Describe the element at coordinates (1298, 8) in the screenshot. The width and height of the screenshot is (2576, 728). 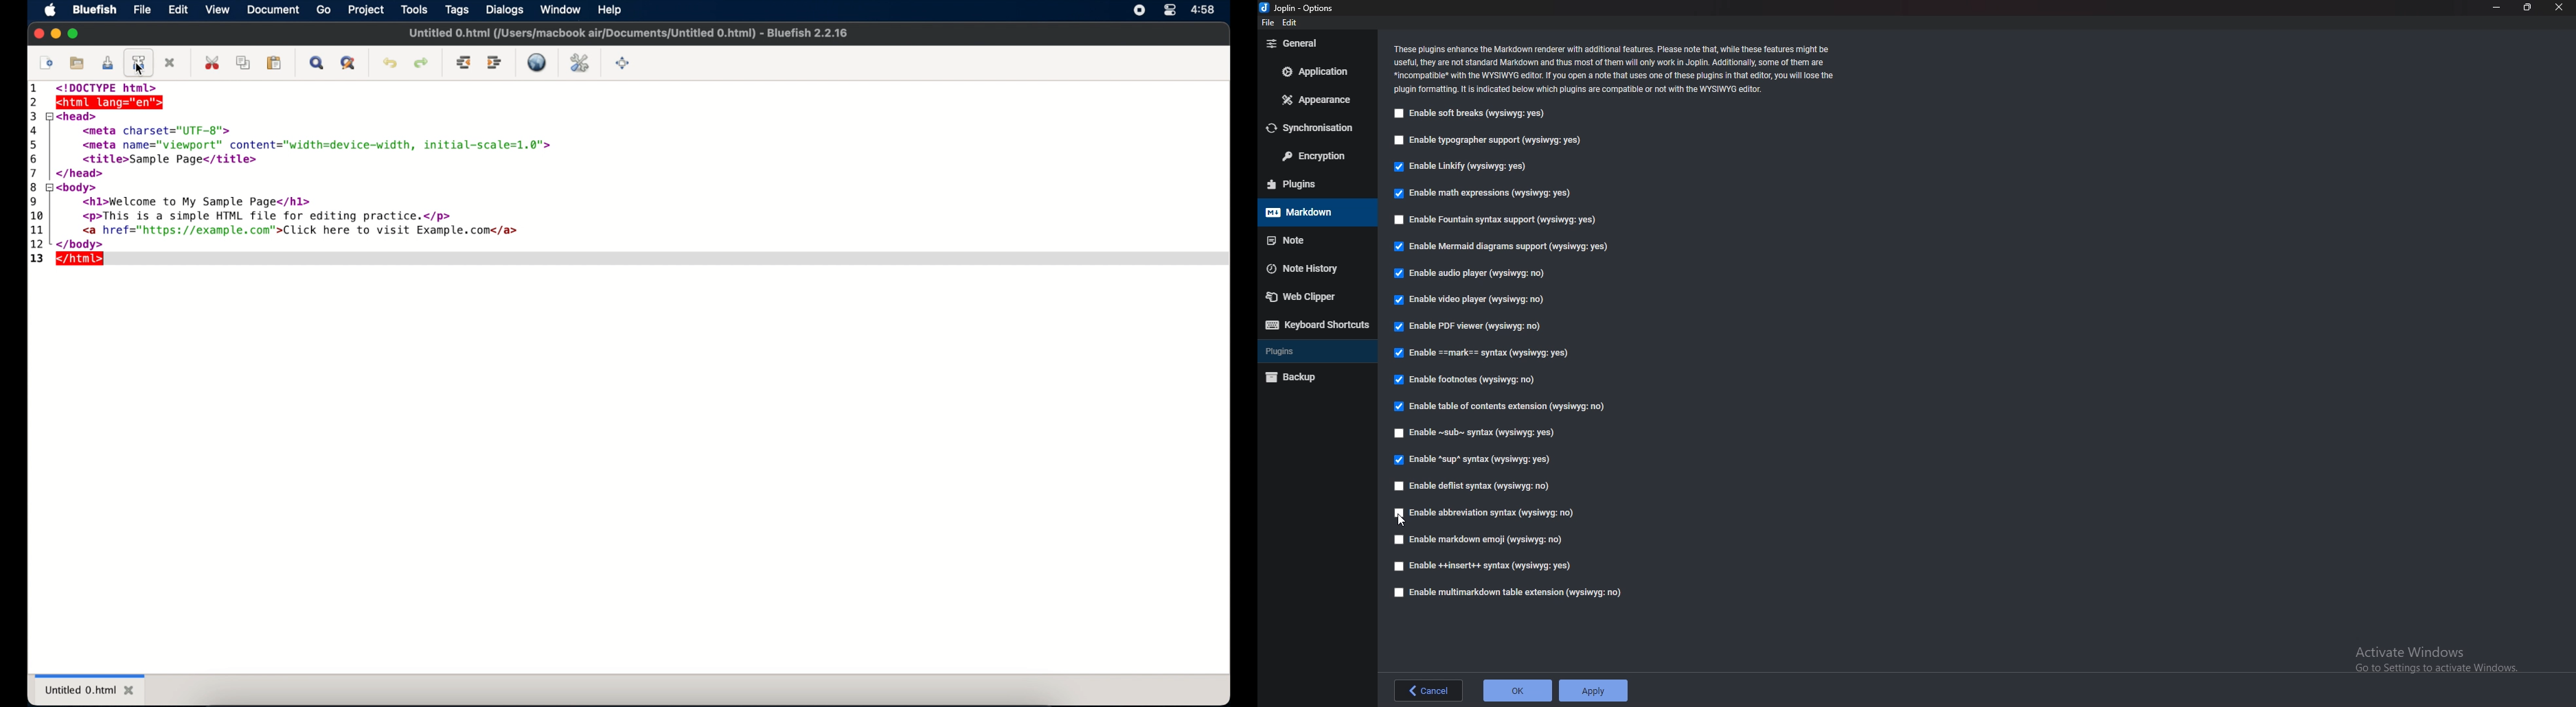
I see `Joplin-Options` at that location.